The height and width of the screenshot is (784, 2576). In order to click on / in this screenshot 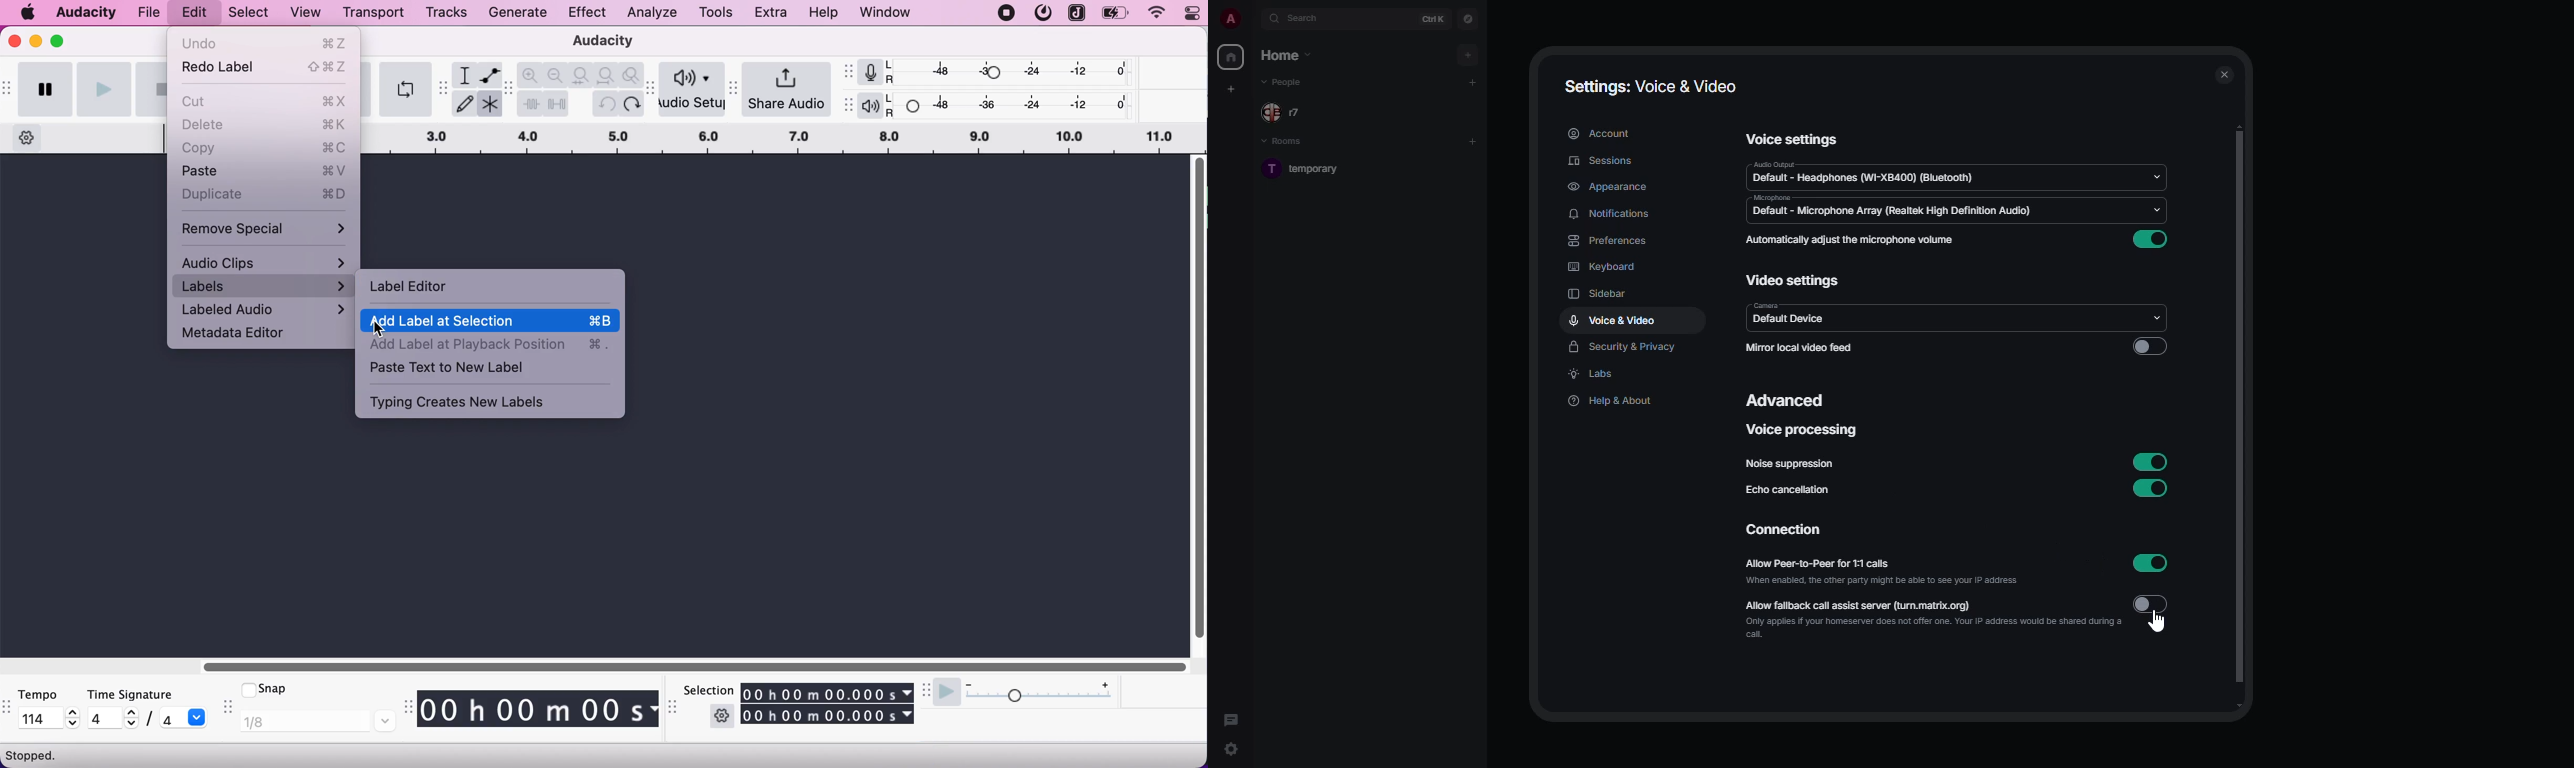, I will do `click(148, 720)`.